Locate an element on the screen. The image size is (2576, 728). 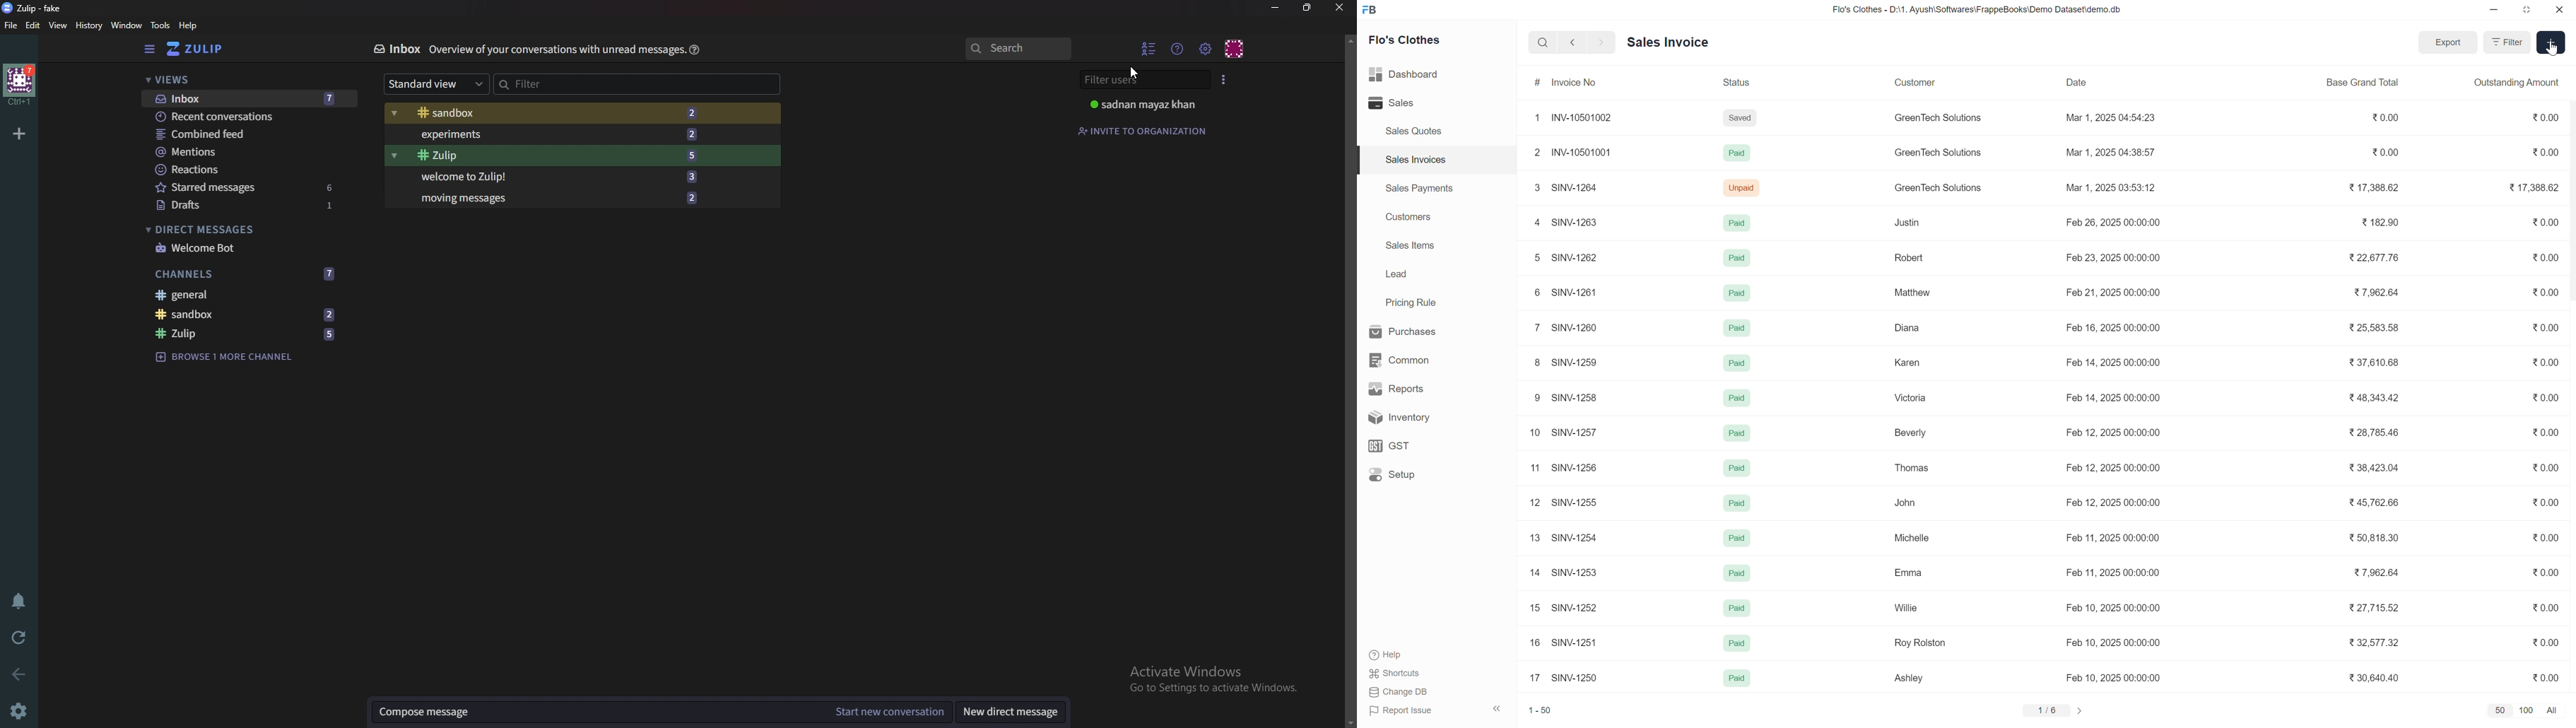
Lead is located at coordinates (1396, 275).